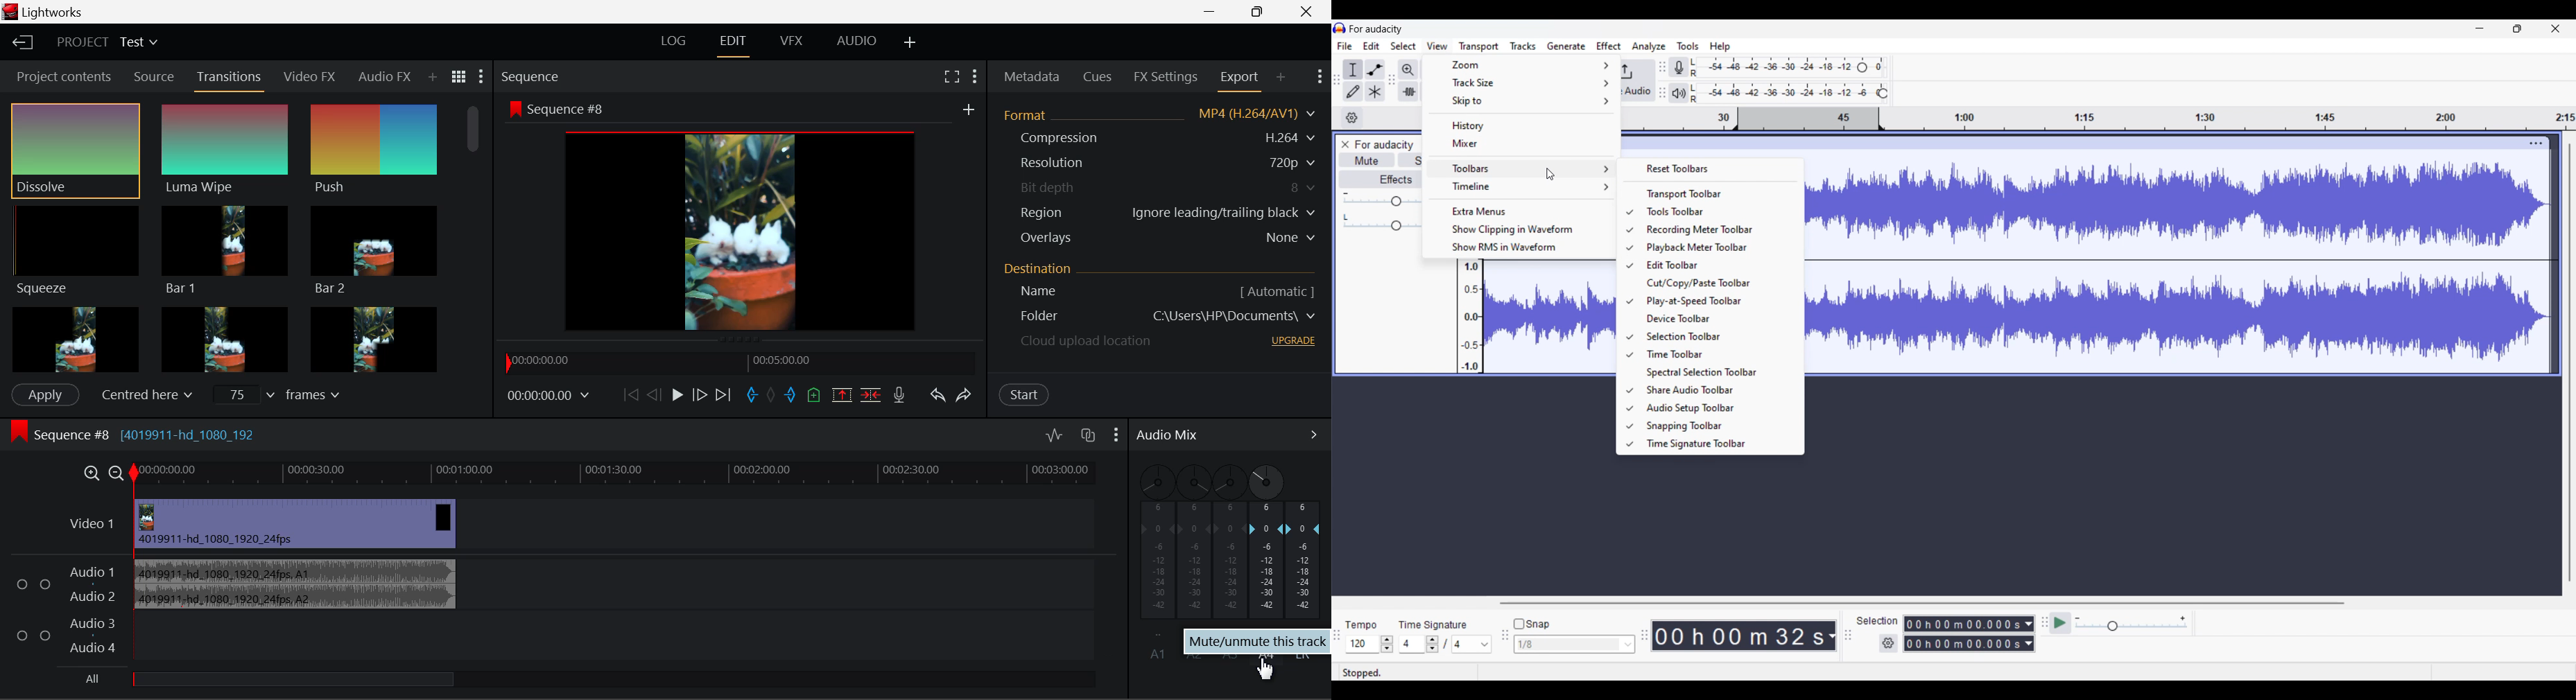 Image resolution: width=2576 pixels, height=700 pixels. Describe the element at coordinates (675, 396) in the screenshot. I see `Play` at that location.